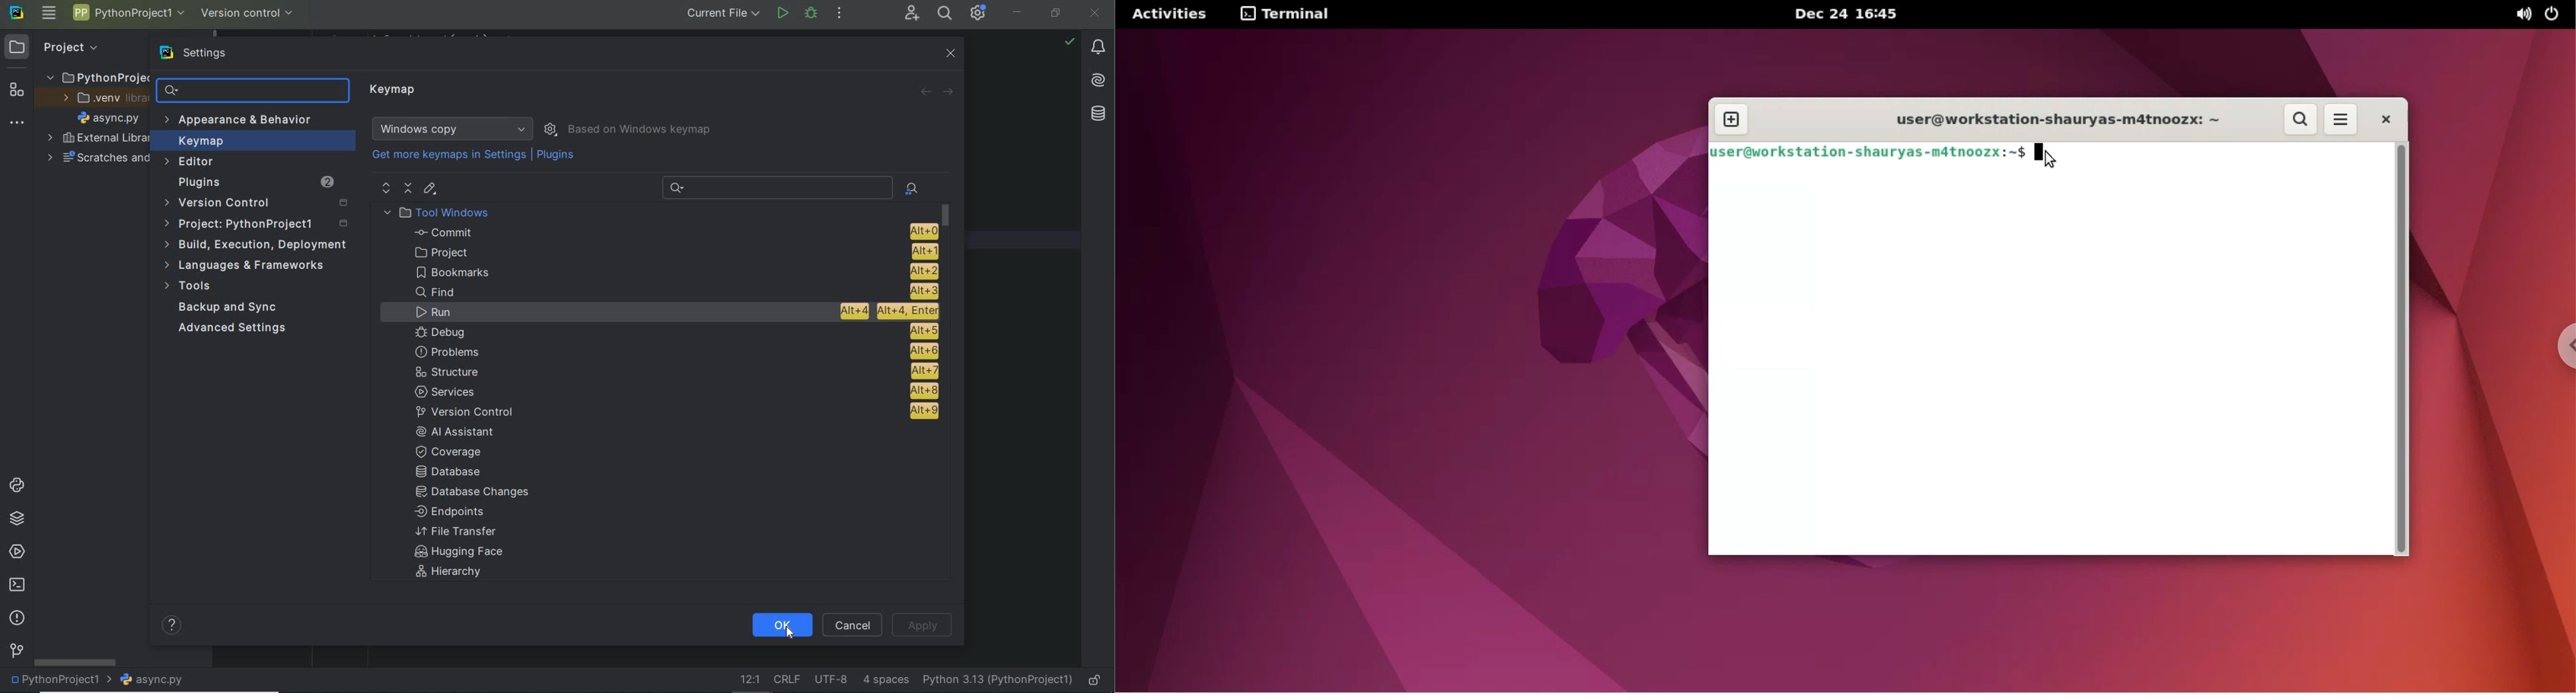  Describe the element at coordinates (247, 267) in the screenshot. I see `Languages & frameworks` at that location.